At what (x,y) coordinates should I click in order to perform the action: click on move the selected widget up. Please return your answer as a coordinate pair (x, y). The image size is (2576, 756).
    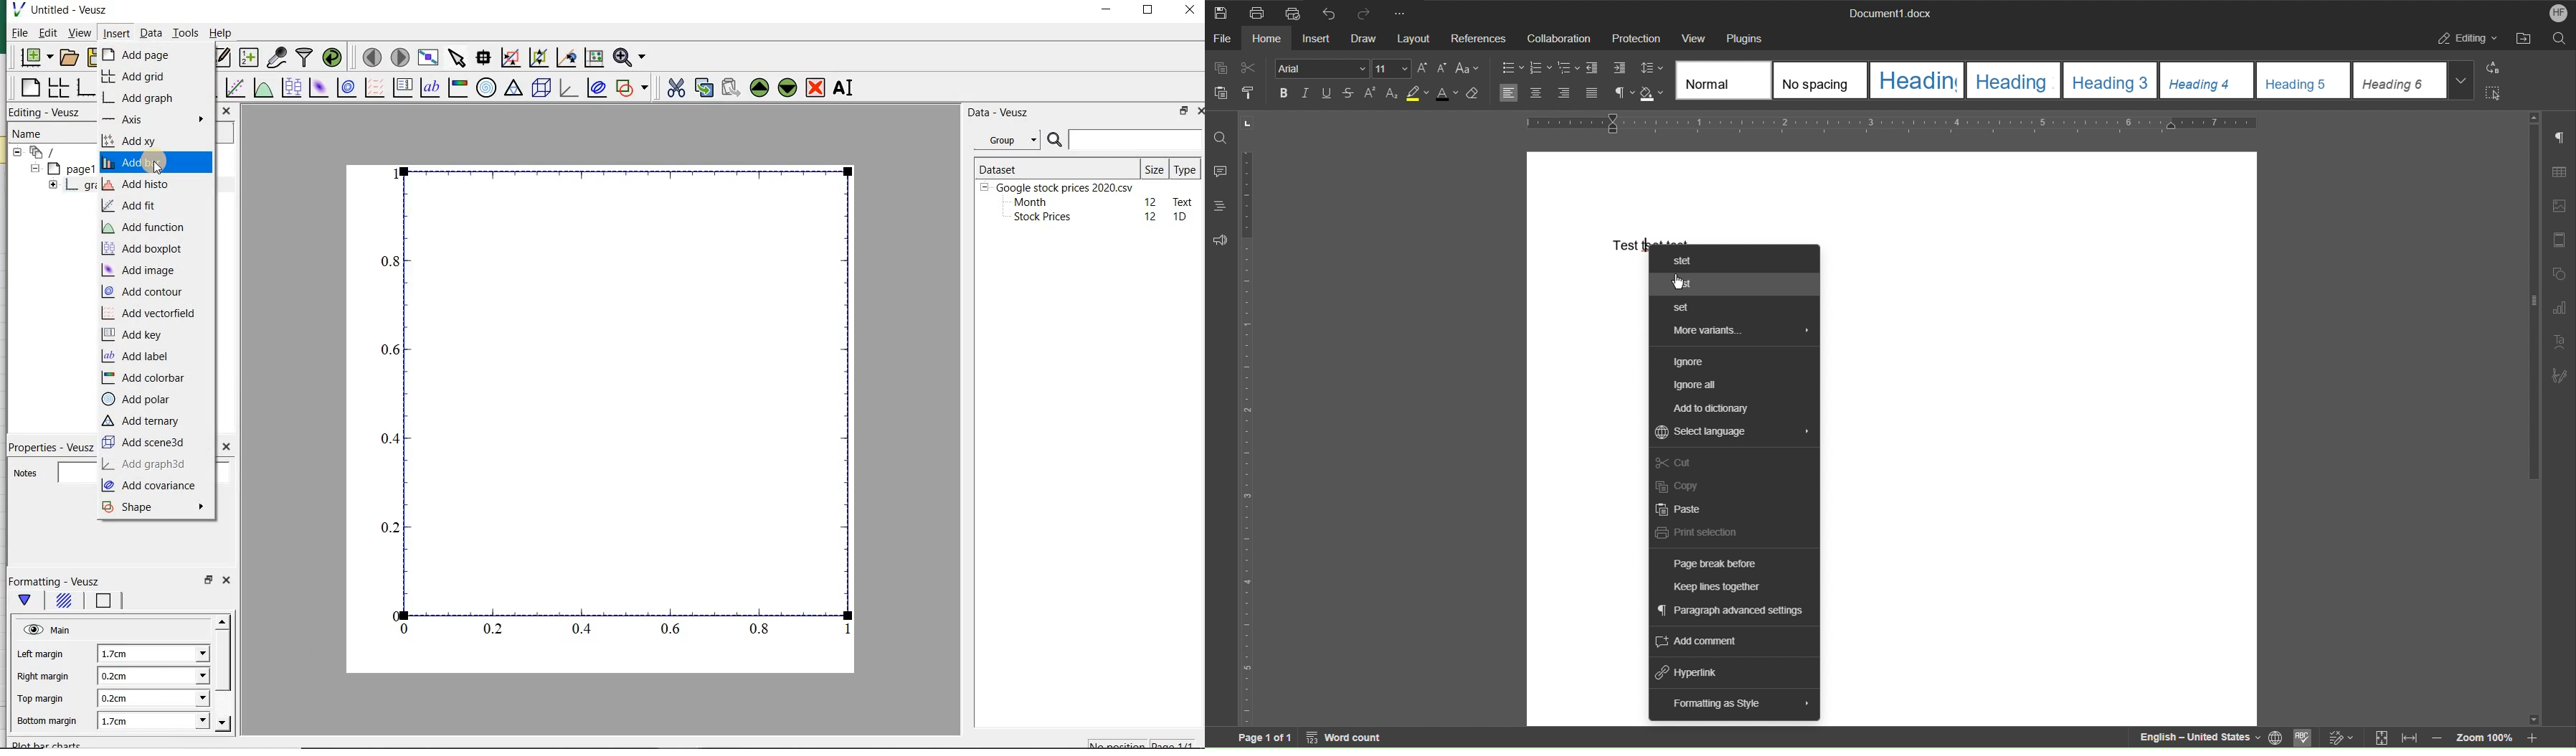
    Looking at the image, I should click on (759, 88).